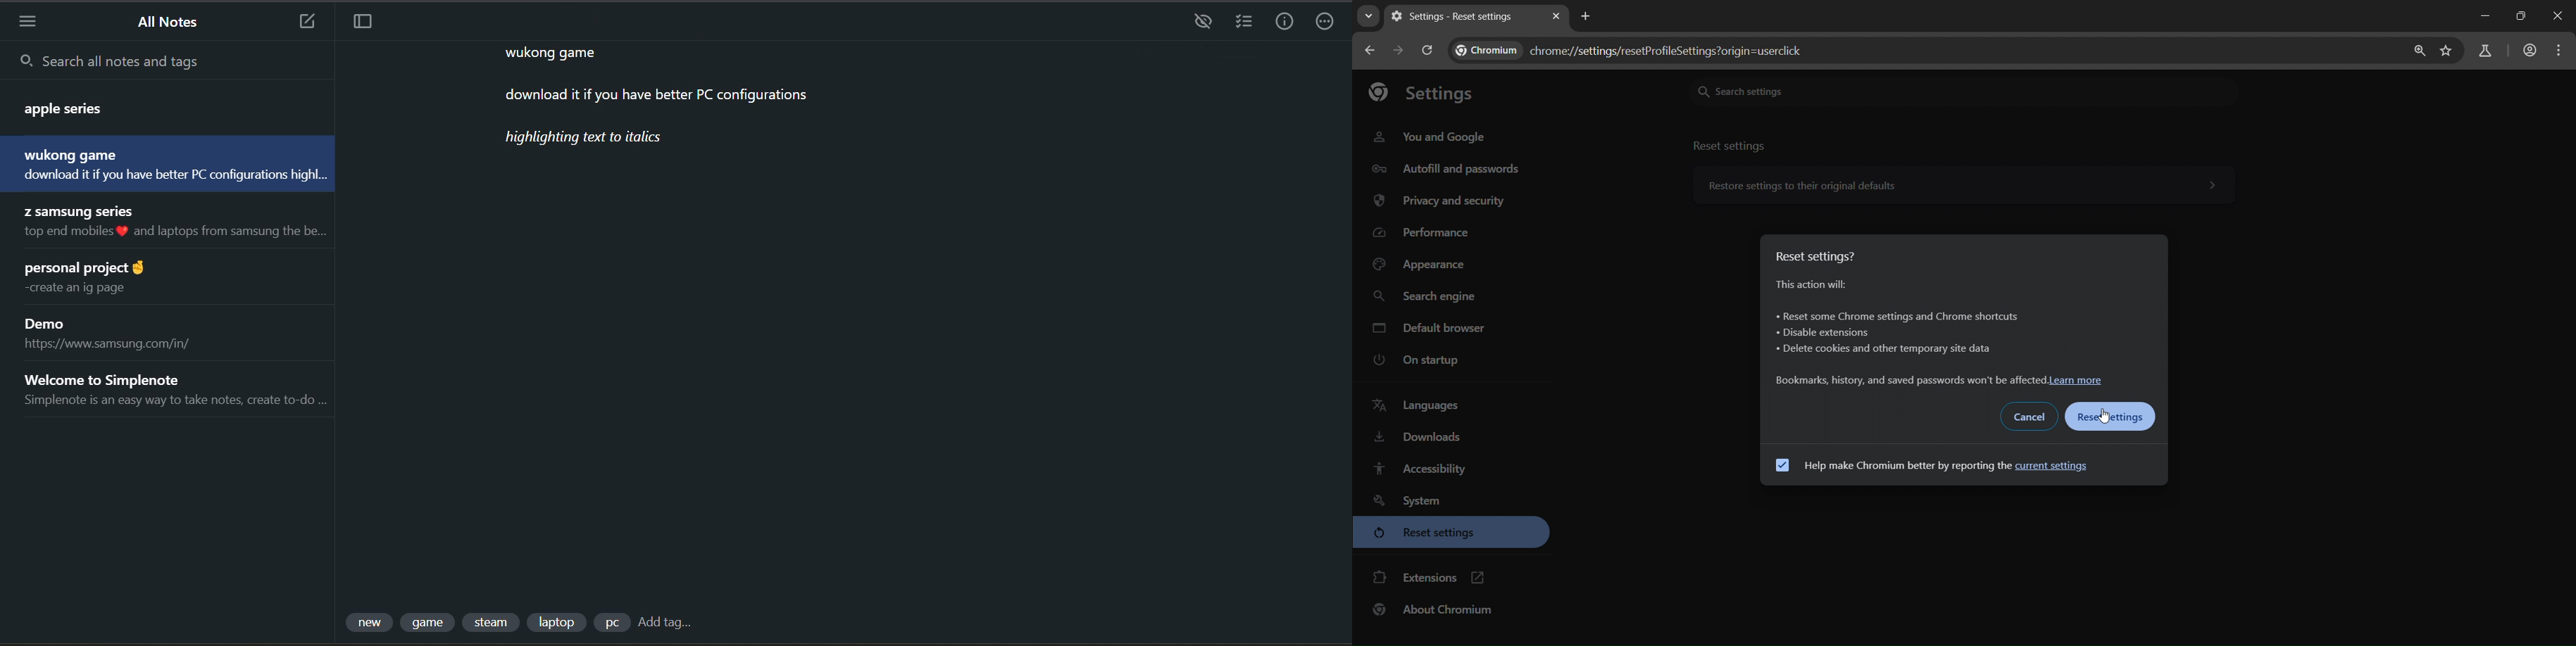 The width and height of the screenshot is (2576, 672). Describe the element at coordinates (1370, 17) in the screenshot. I see `search tabs` at that location.